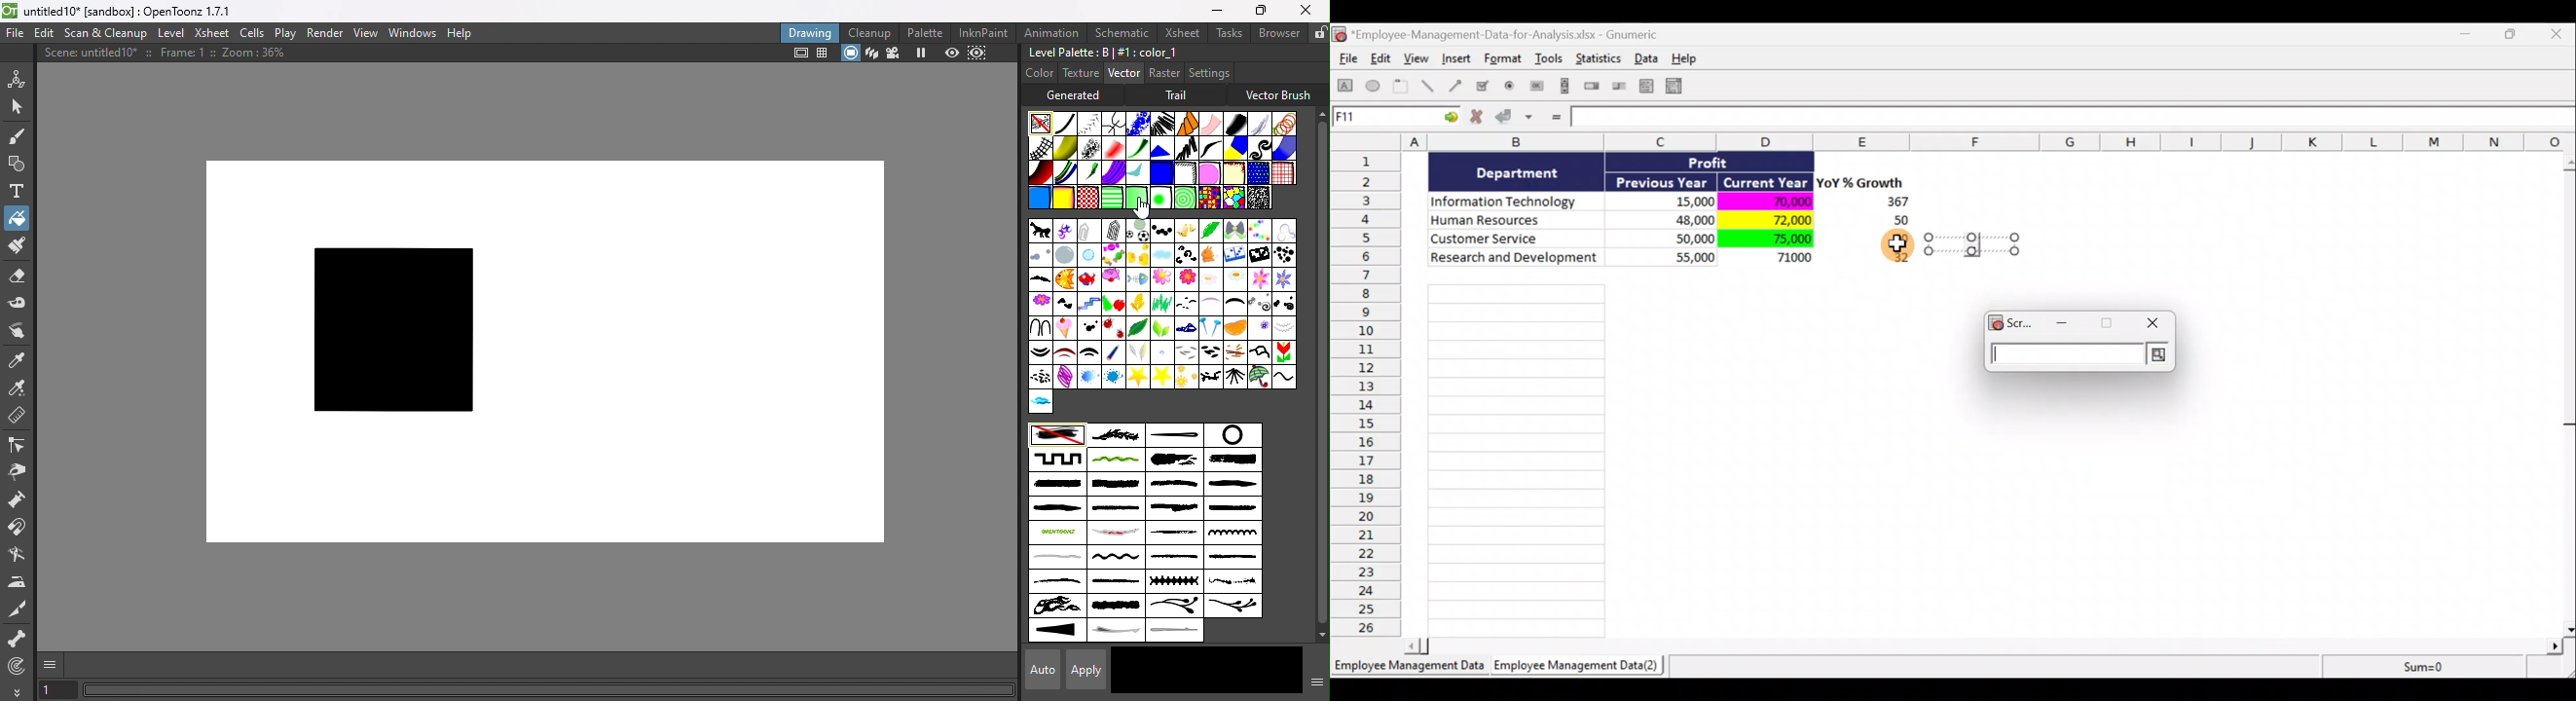 This screenshot has height=728, width=2576. I want to click on Circlets, so click(1136, 124).